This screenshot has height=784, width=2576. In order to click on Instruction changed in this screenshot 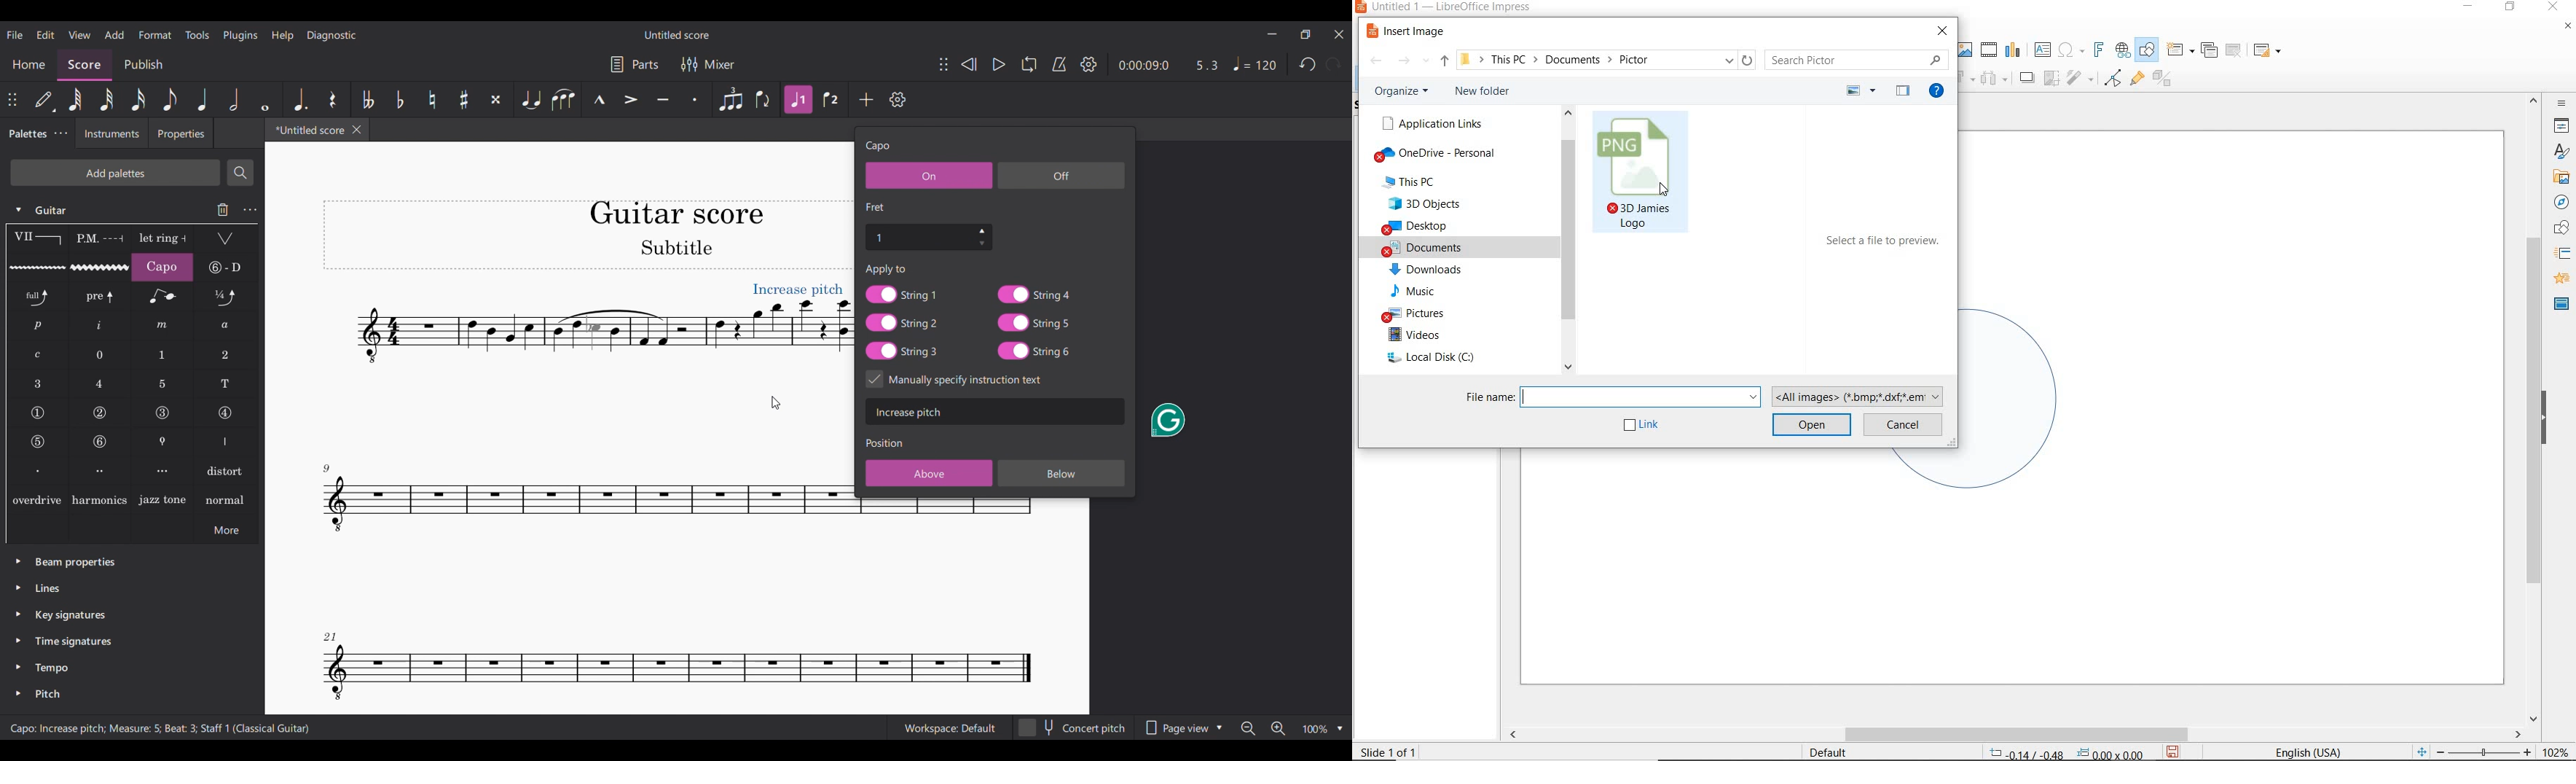, I will do `click(163, 728)`.